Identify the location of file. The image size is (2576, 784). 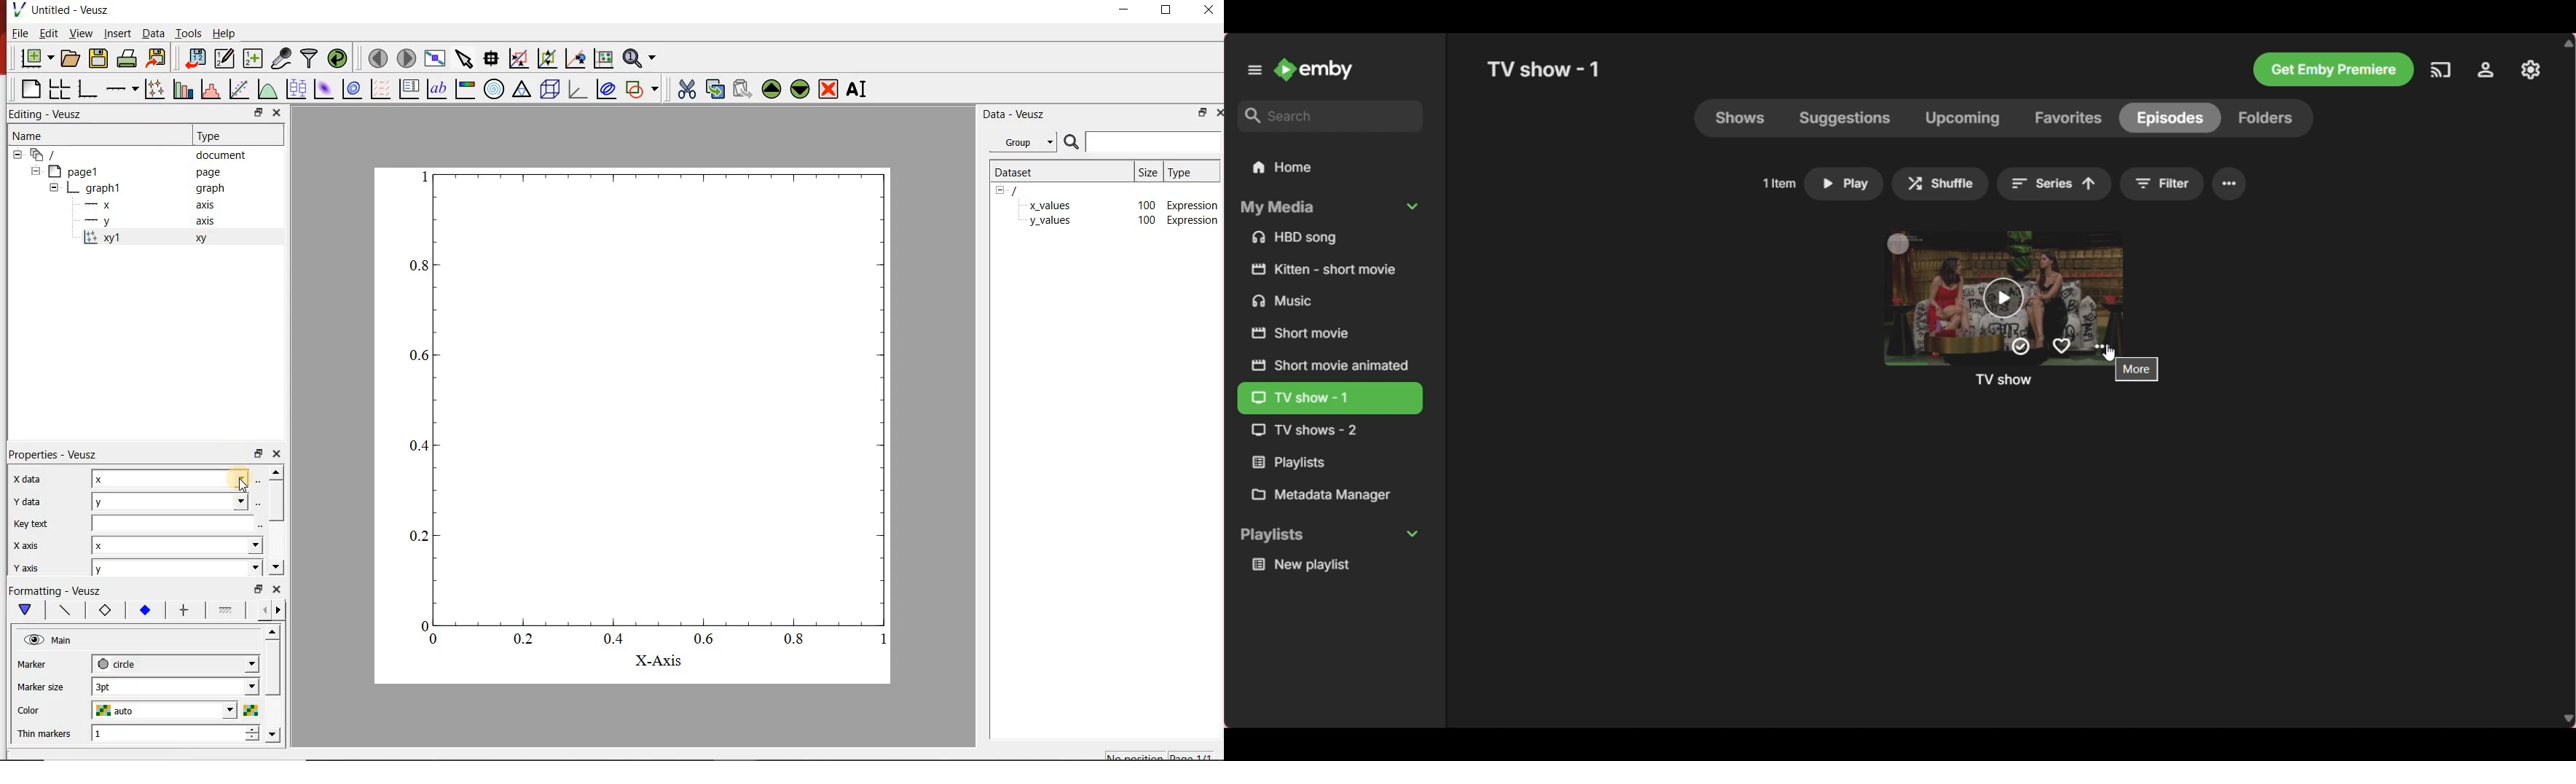
(21, 33).